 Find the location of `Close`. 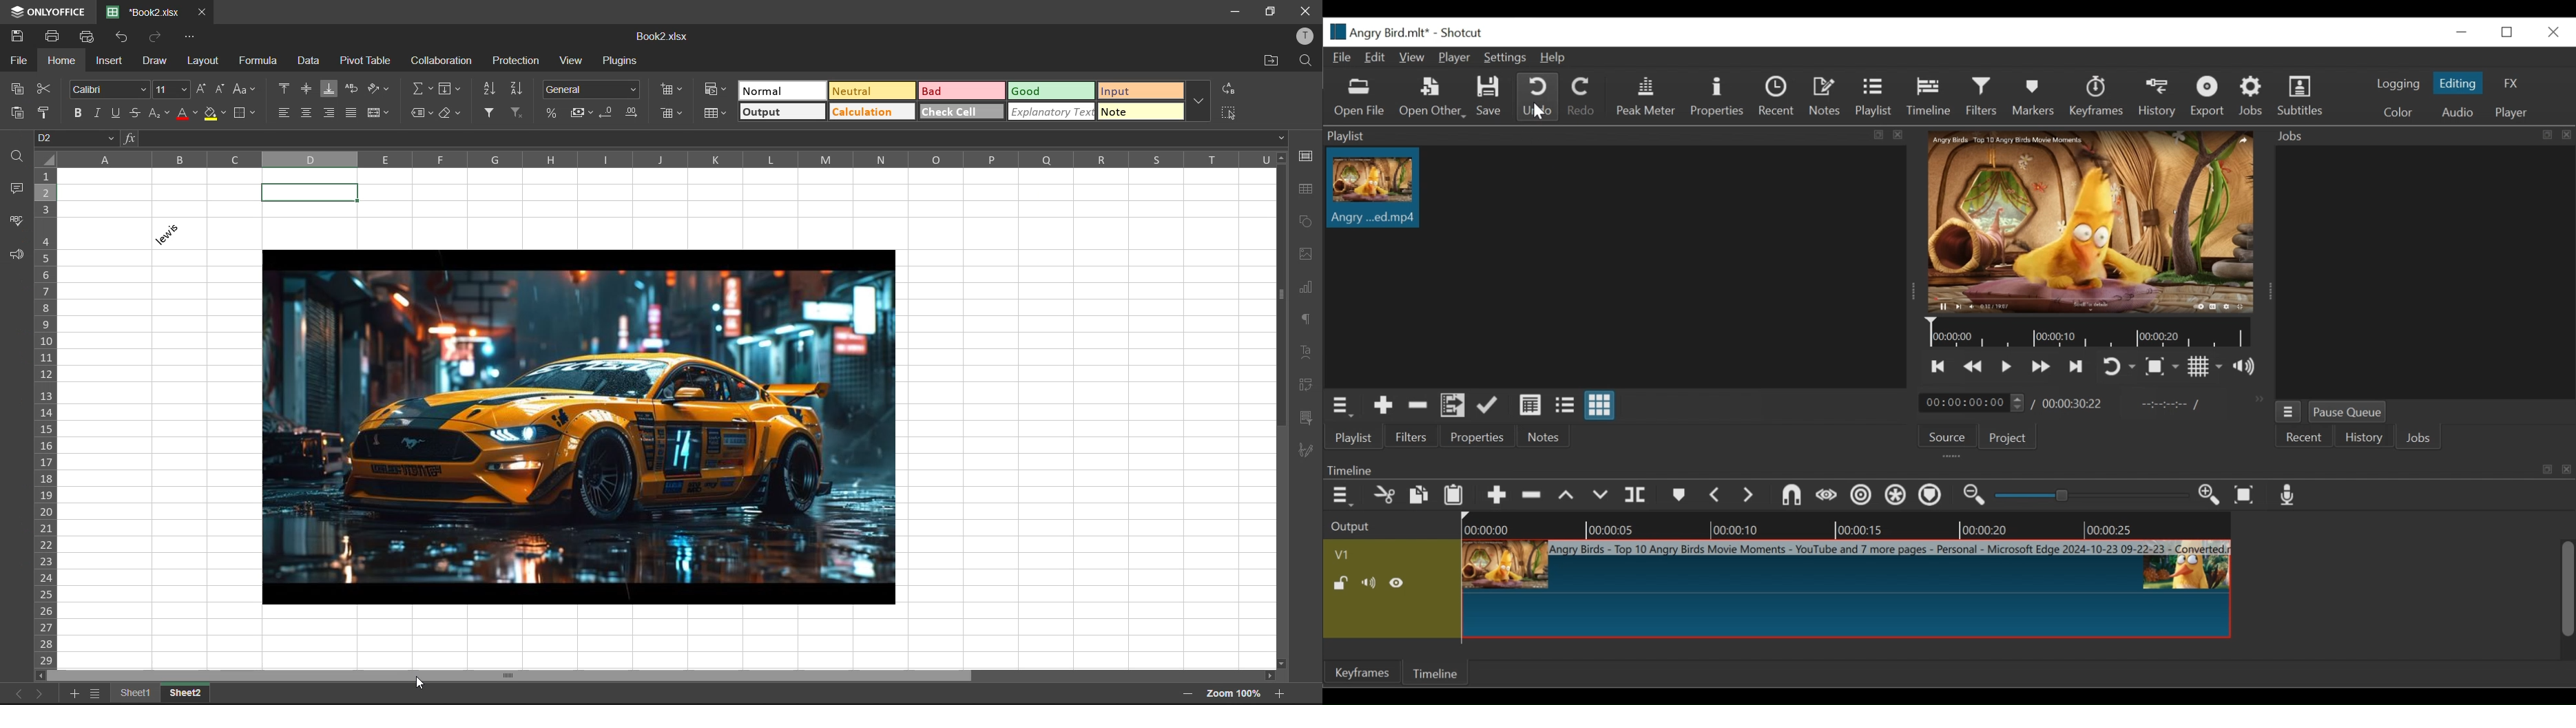

Close is located at coordinates (2552, 33).